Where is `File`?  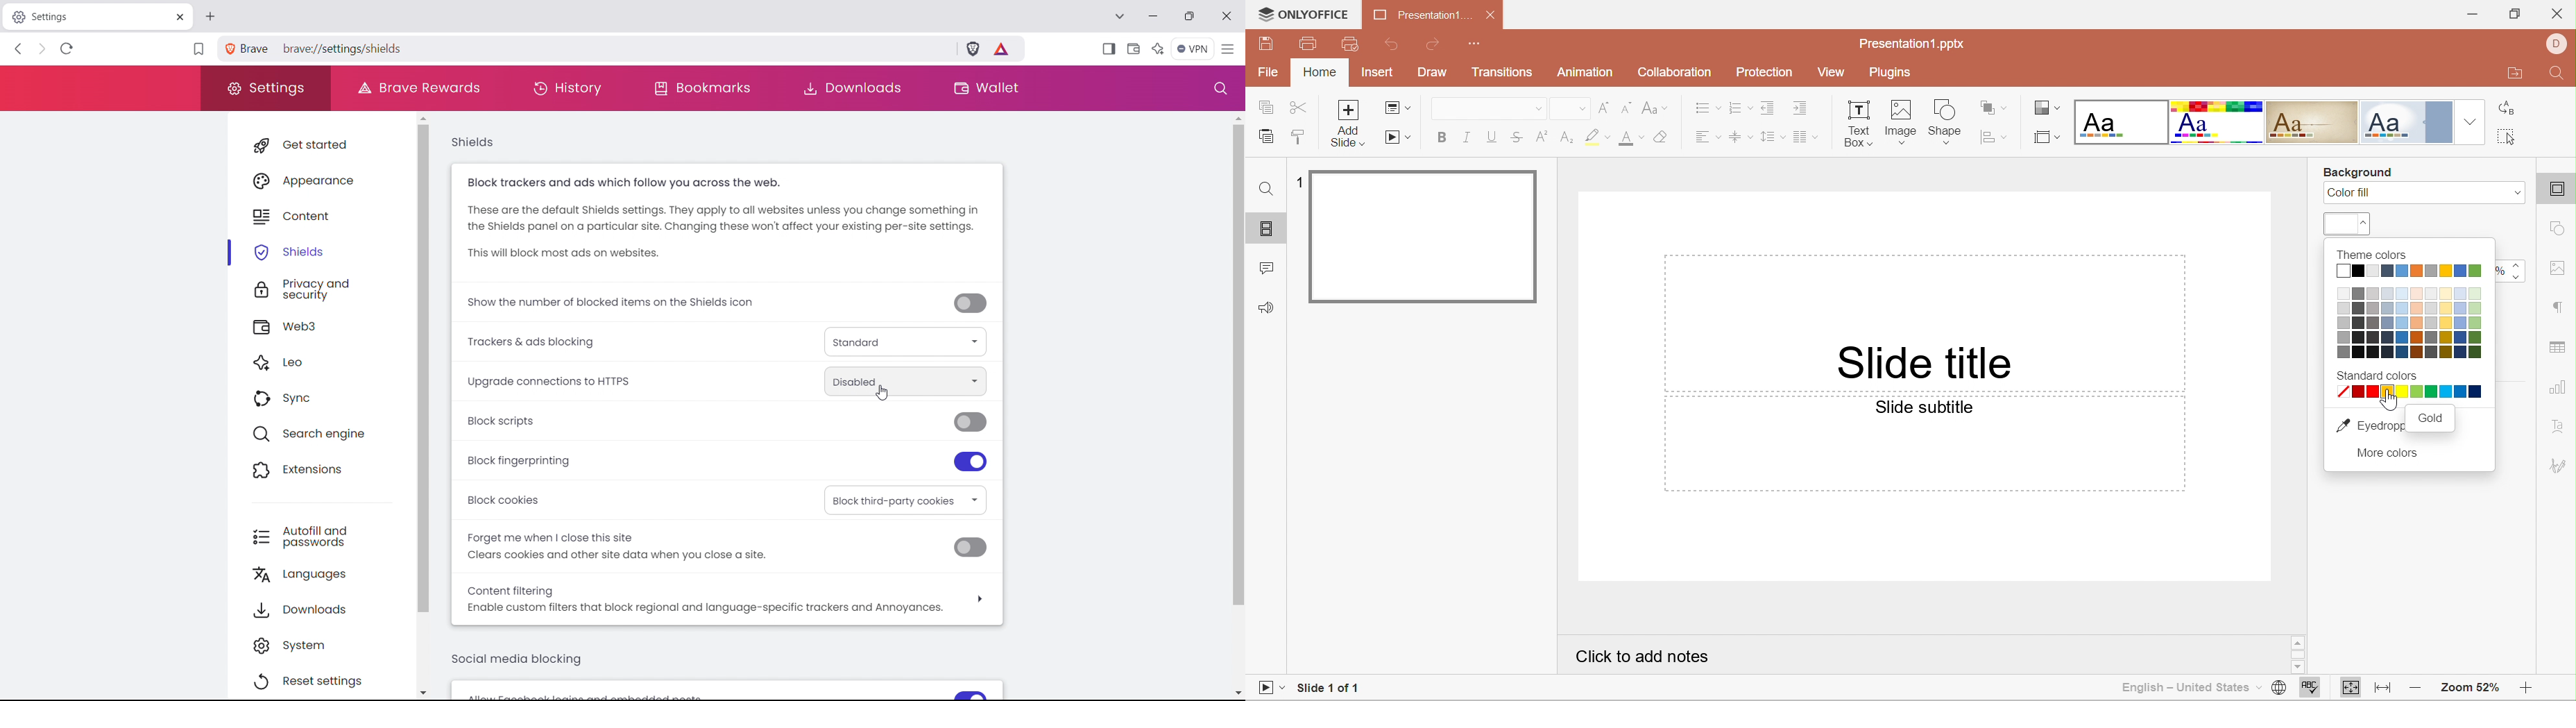 File is located at coordinates (1272, 74).